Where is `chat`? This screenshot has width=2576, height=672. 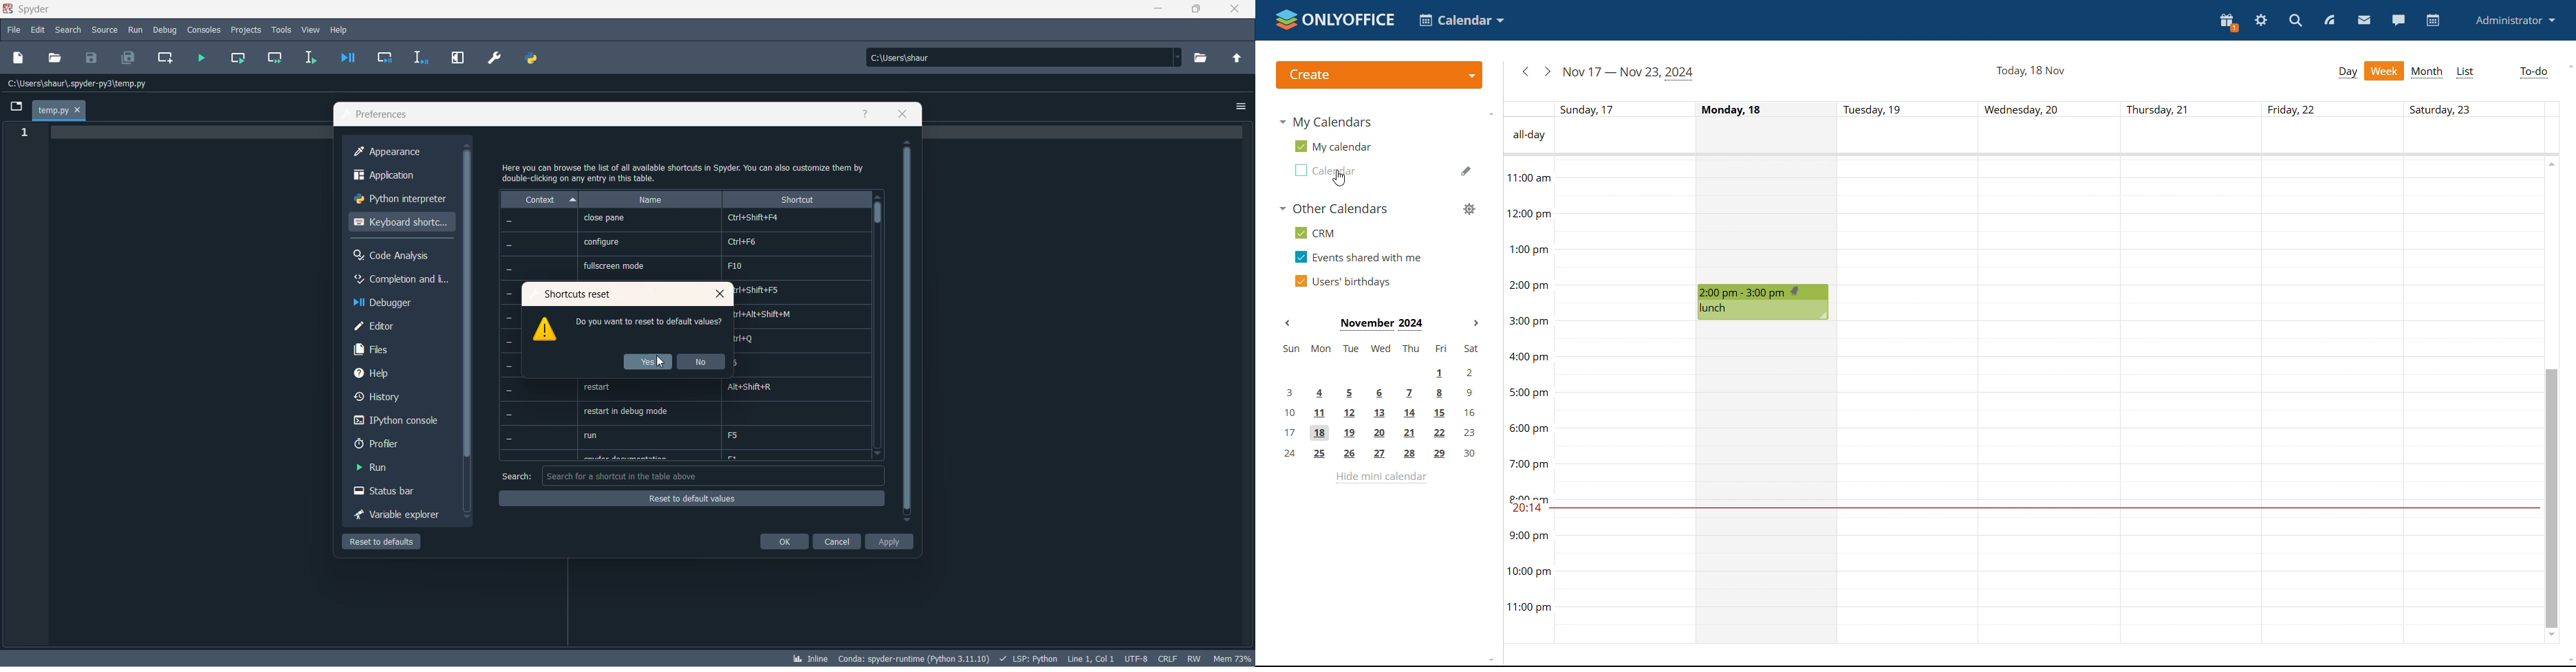
chat is located at coordinates (2400, 20).